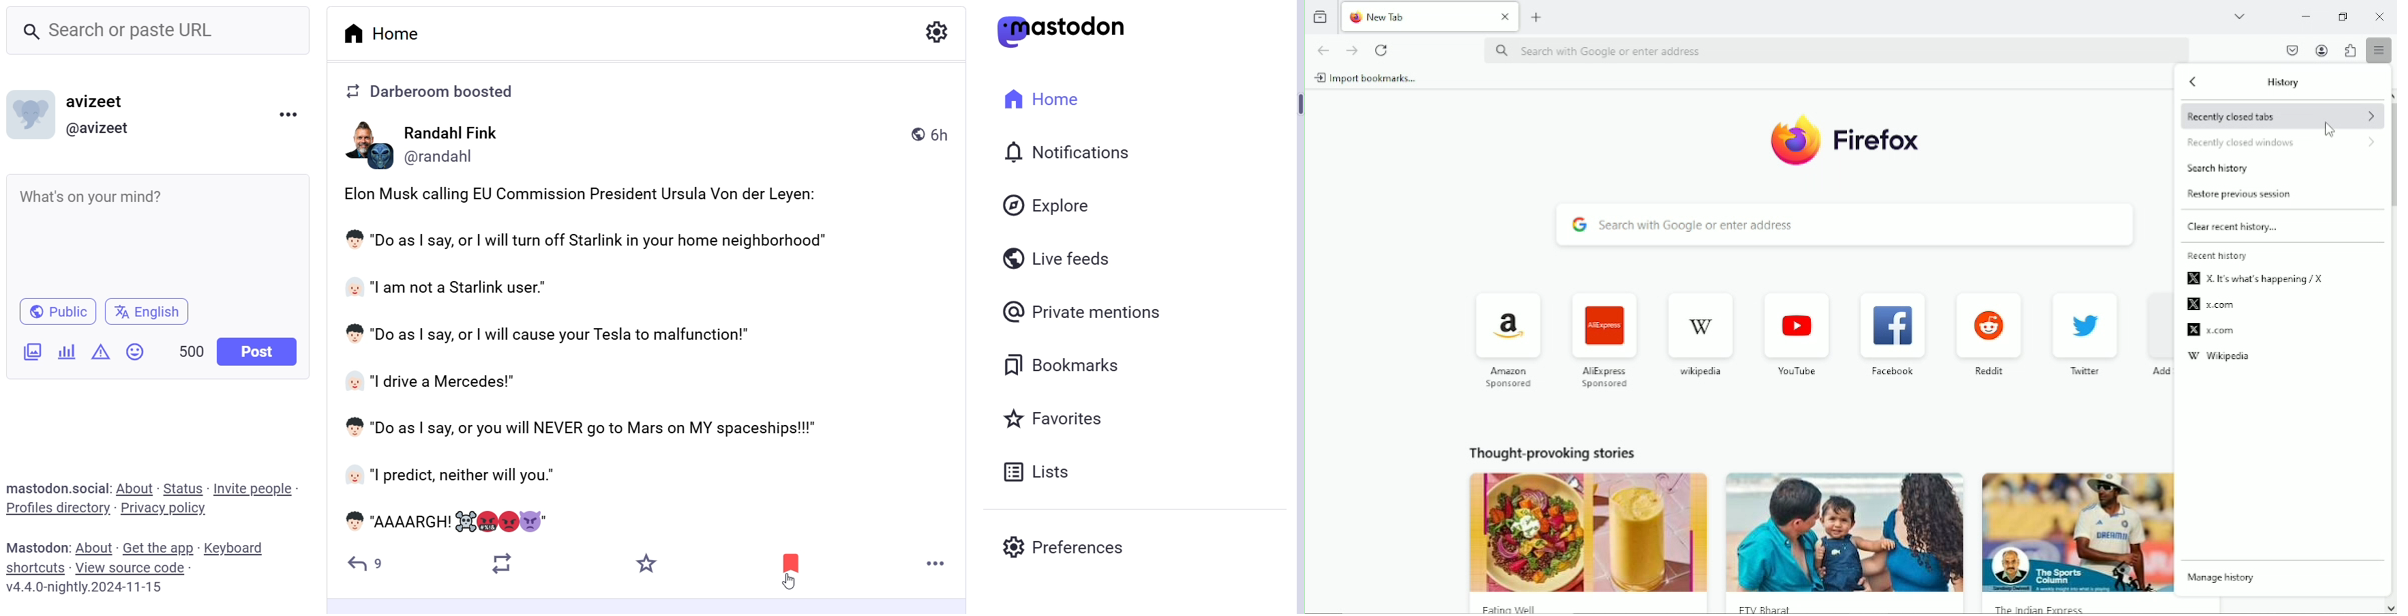 Image resolution: width=2408 pixels, height=616 pixels. I want to click on Emojis, so click(136, 351).